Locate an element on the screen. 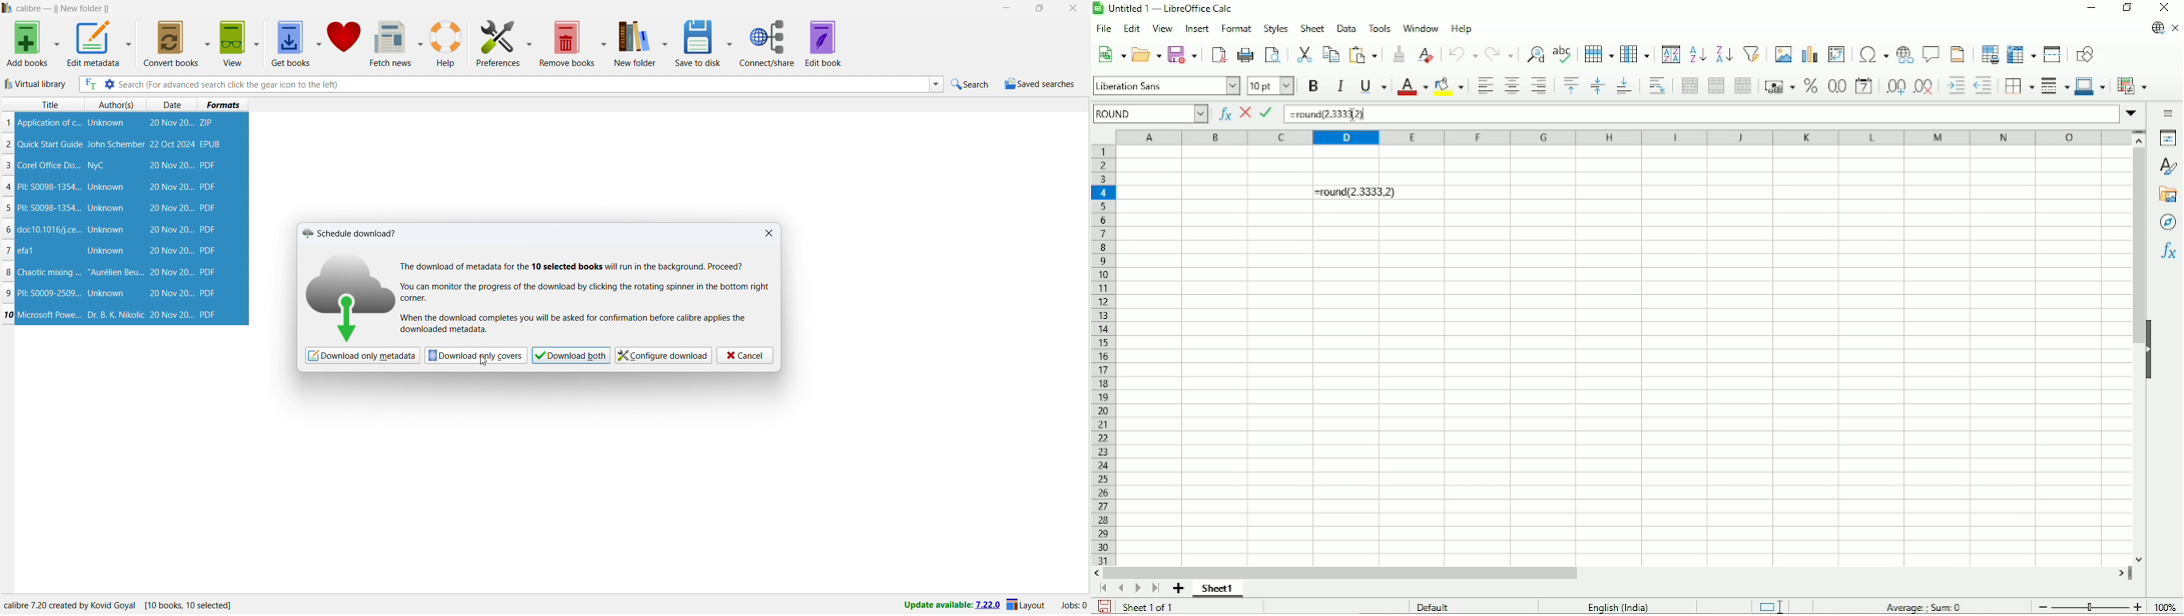 Image resolution: width=2184 pixels, height=616 pixels. Corel Office Do... is located at coordinates (49, 165).